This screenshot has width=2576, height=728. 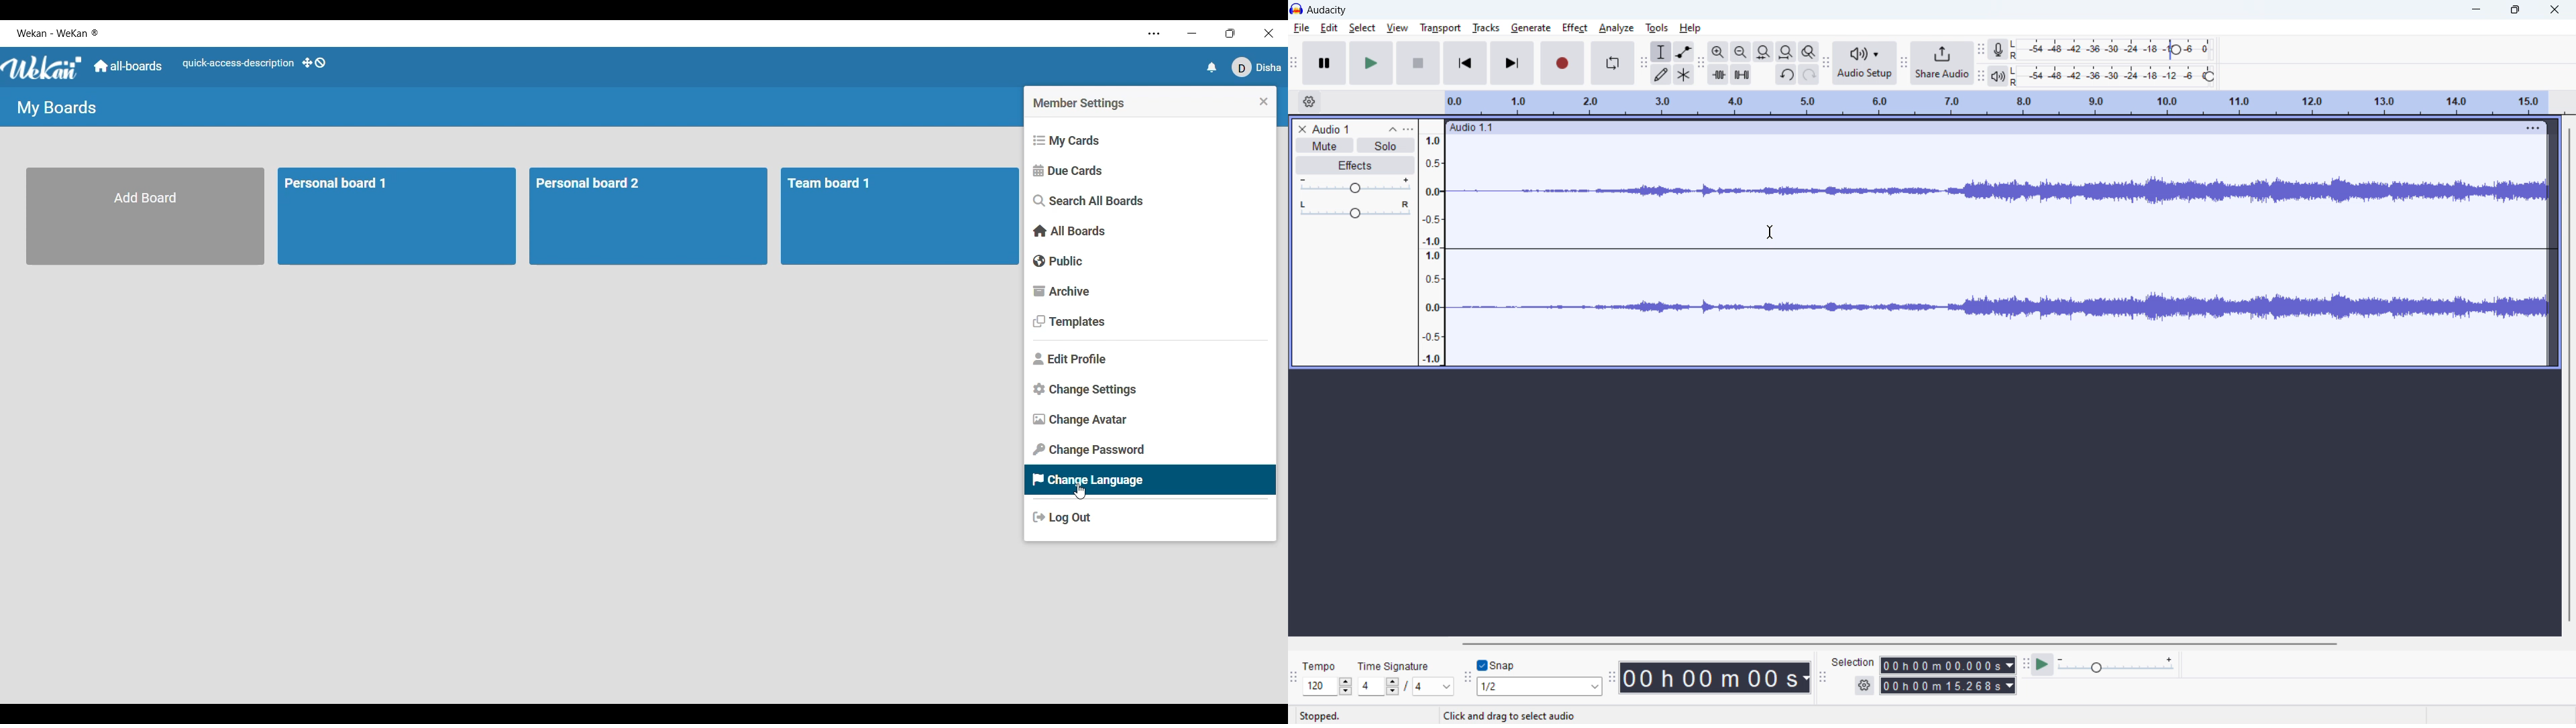 I want to click on start time, so click(x=1948, y=665).